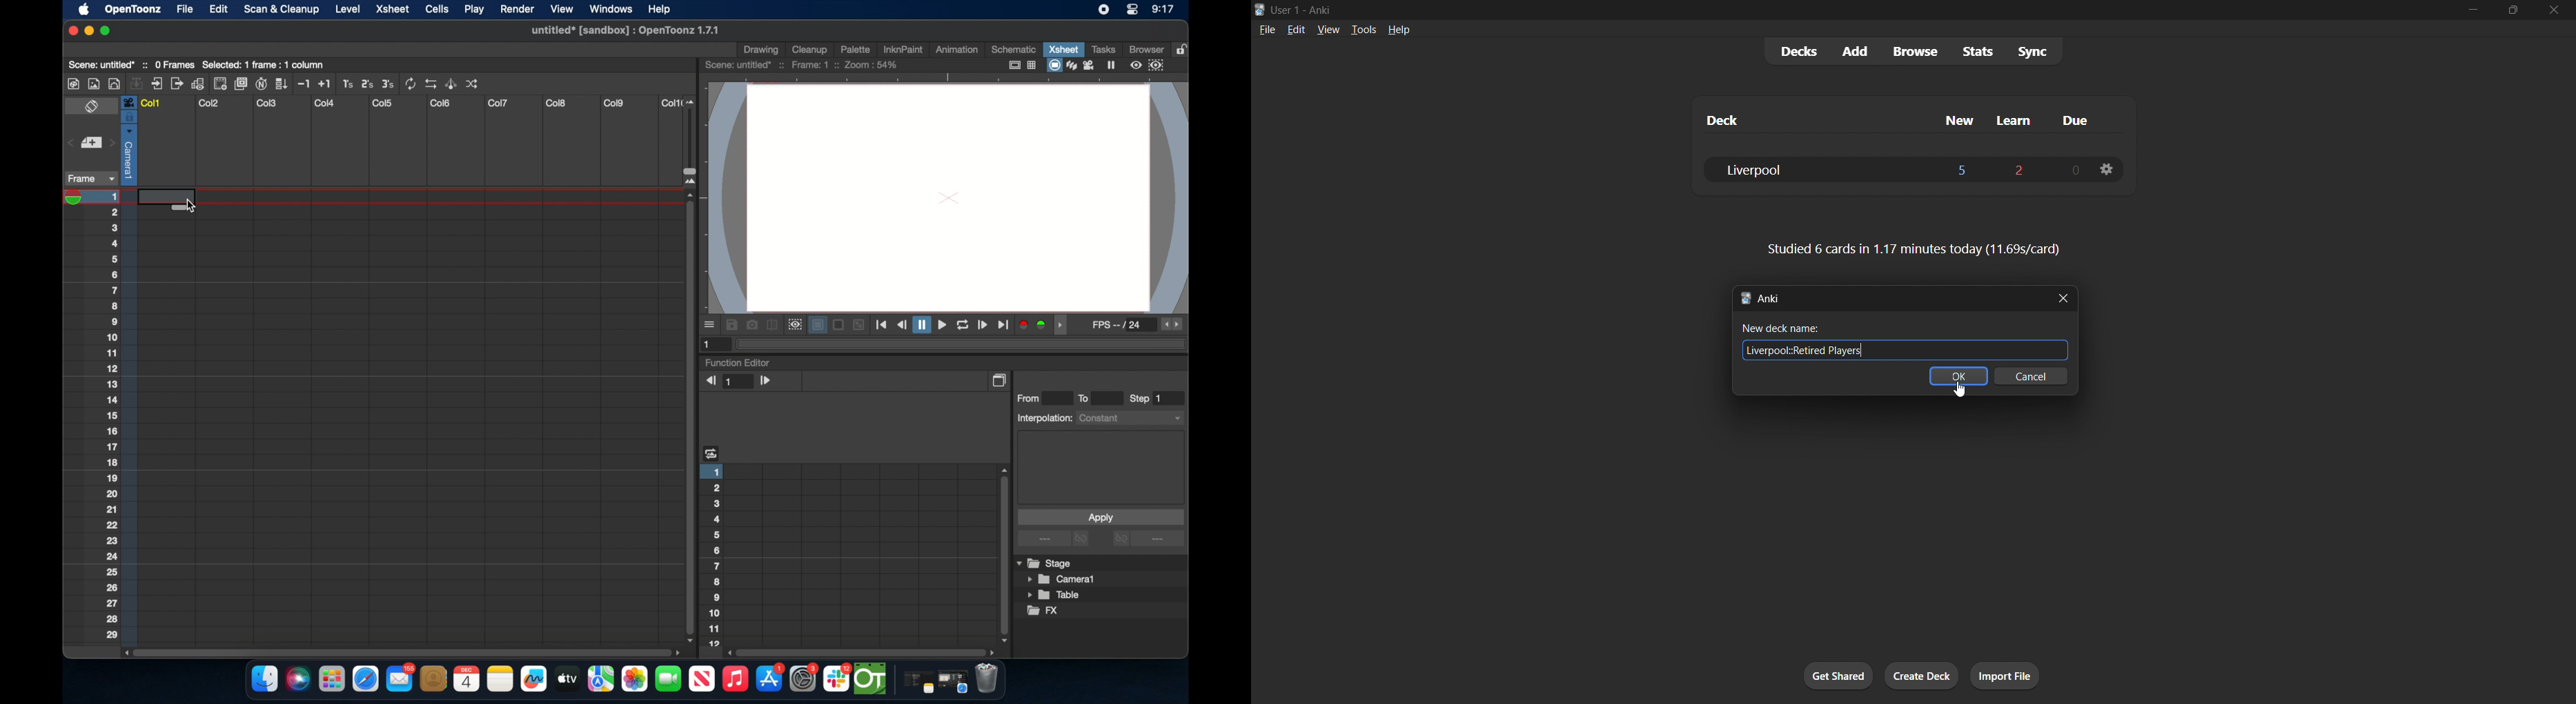 The height and width of the screenshot is (728, 2576). I want to click on copy, so click(1001, 380).